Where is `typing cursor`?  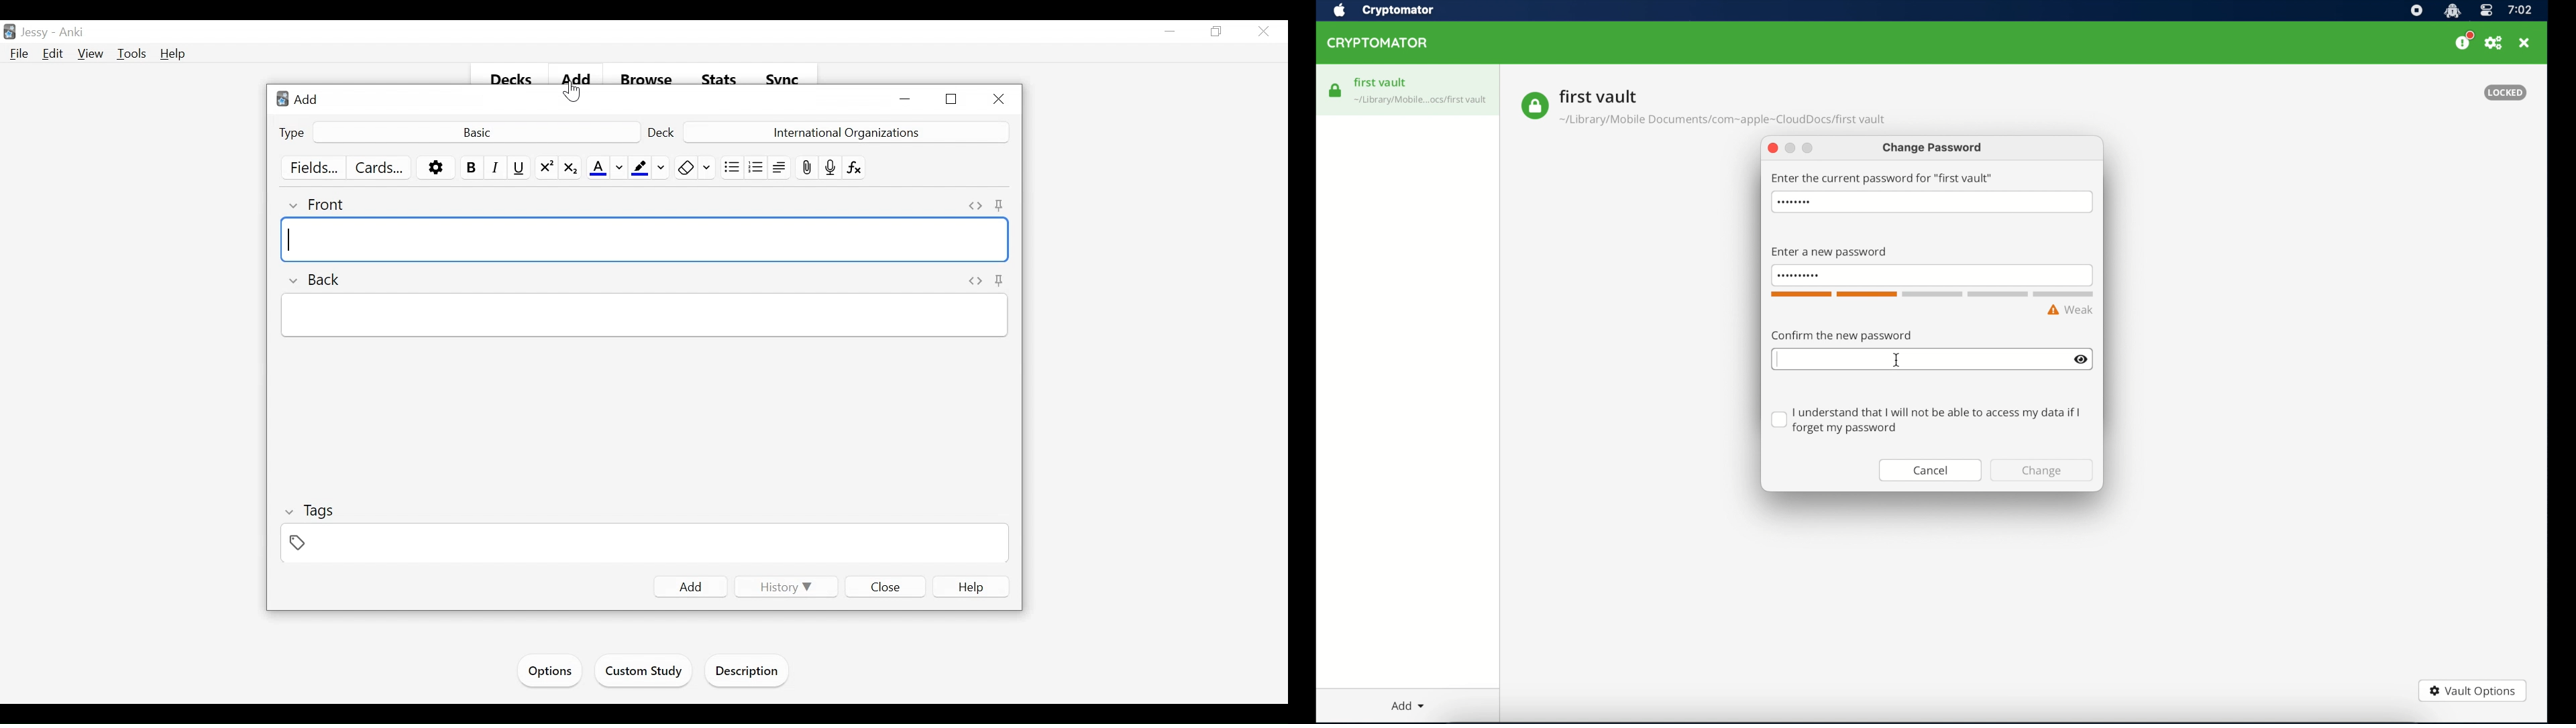
typing cursor is located at coordinates (292, 239).